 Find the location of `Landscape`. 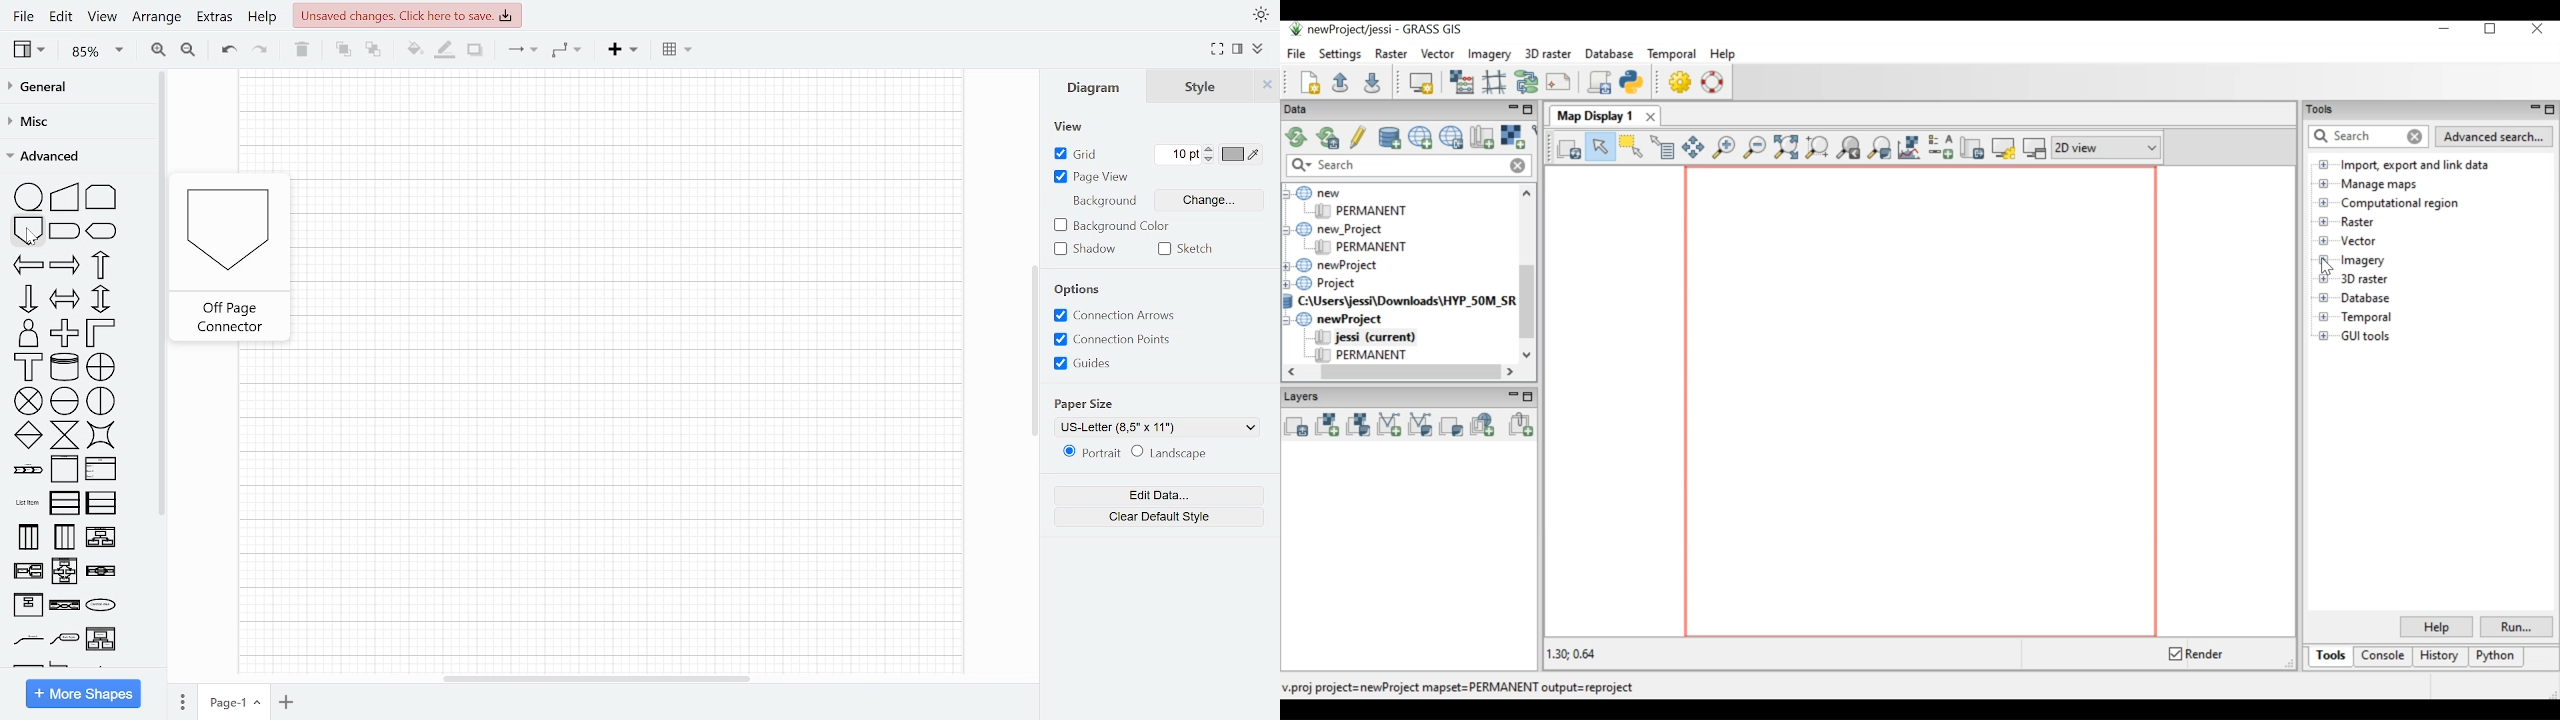

Landscape is located at coordinates (1174, 451).